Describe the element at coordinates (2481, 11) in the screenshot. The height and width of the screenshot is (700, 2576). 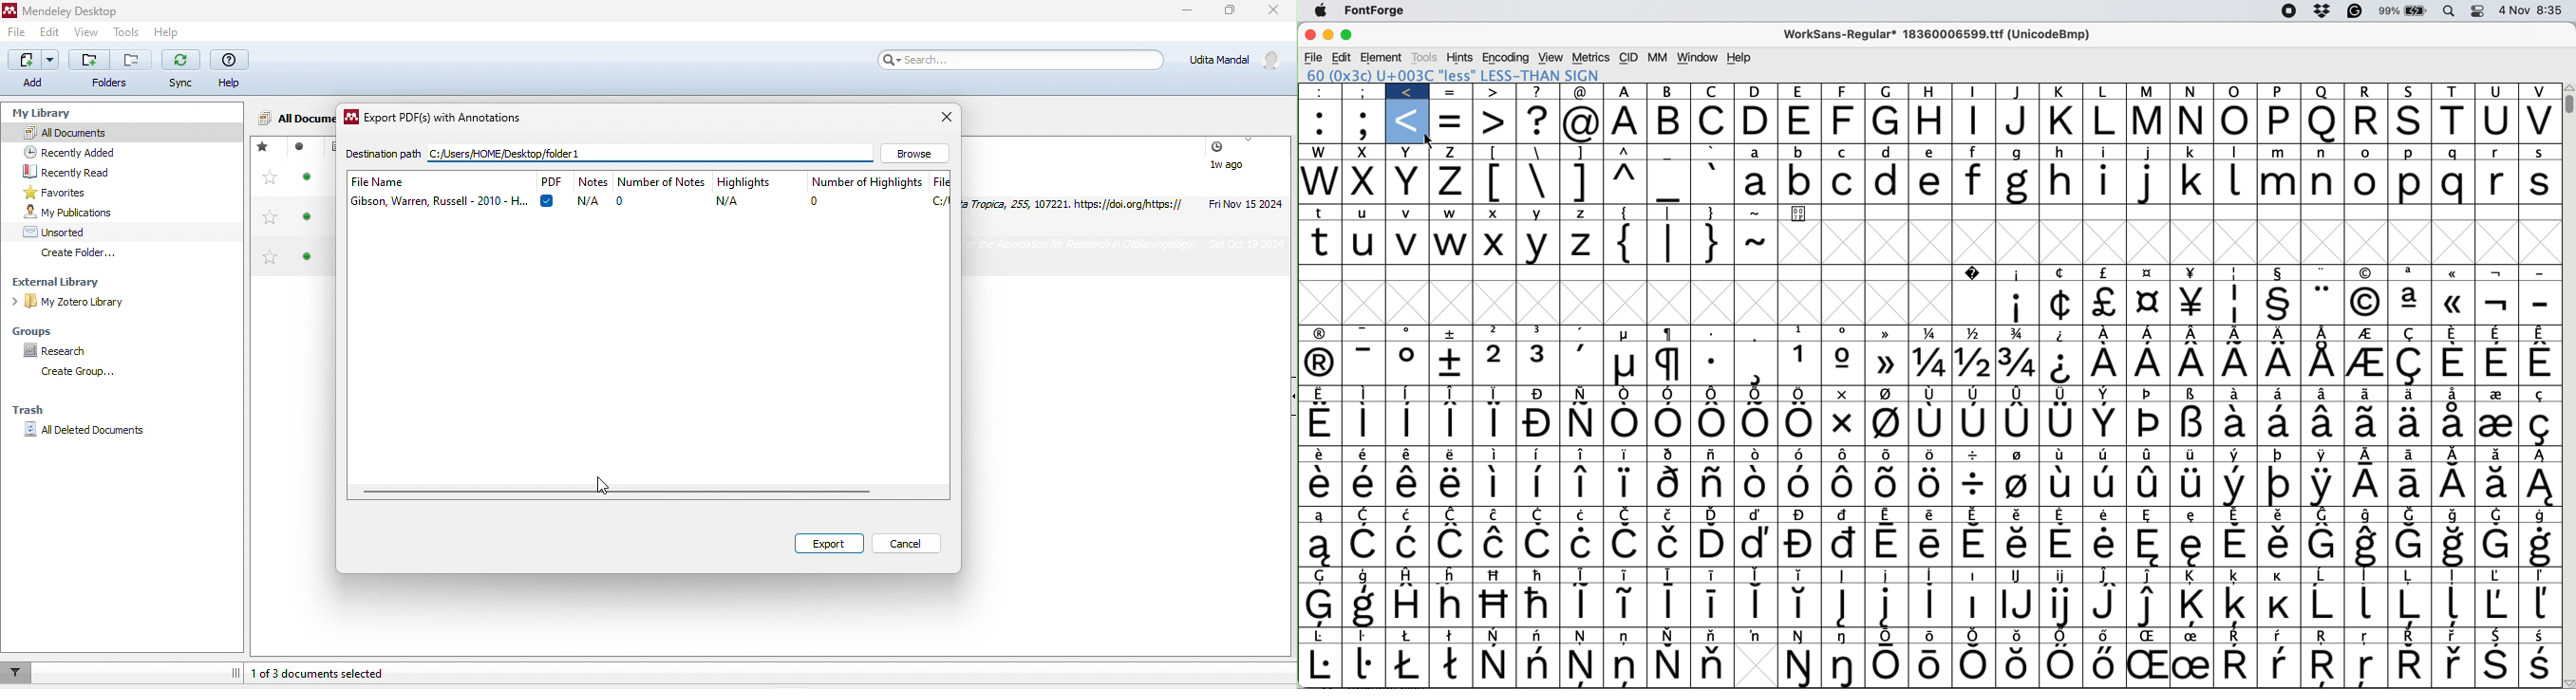
I see `control center` at that location.